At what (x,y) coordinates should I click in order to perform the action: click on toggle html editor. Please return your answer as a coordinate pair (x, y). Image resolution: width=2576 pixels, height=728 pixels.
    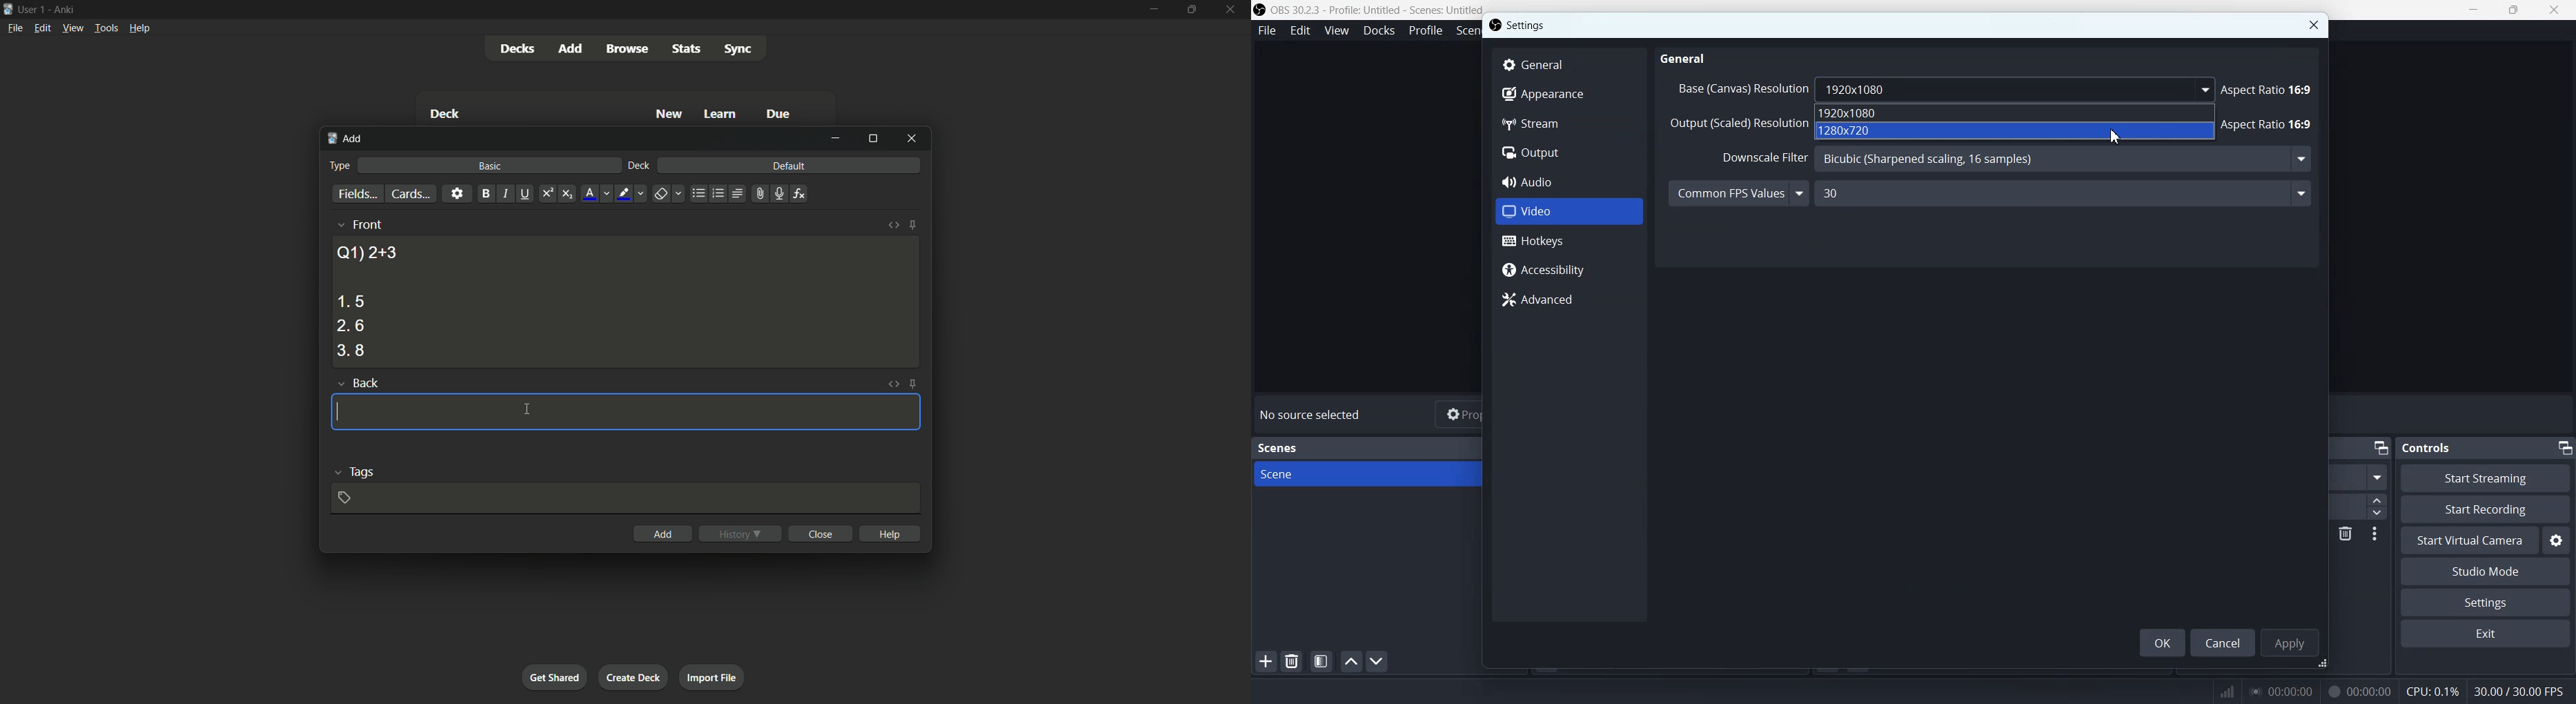
    Looking at the image, I should click on (894, 225).